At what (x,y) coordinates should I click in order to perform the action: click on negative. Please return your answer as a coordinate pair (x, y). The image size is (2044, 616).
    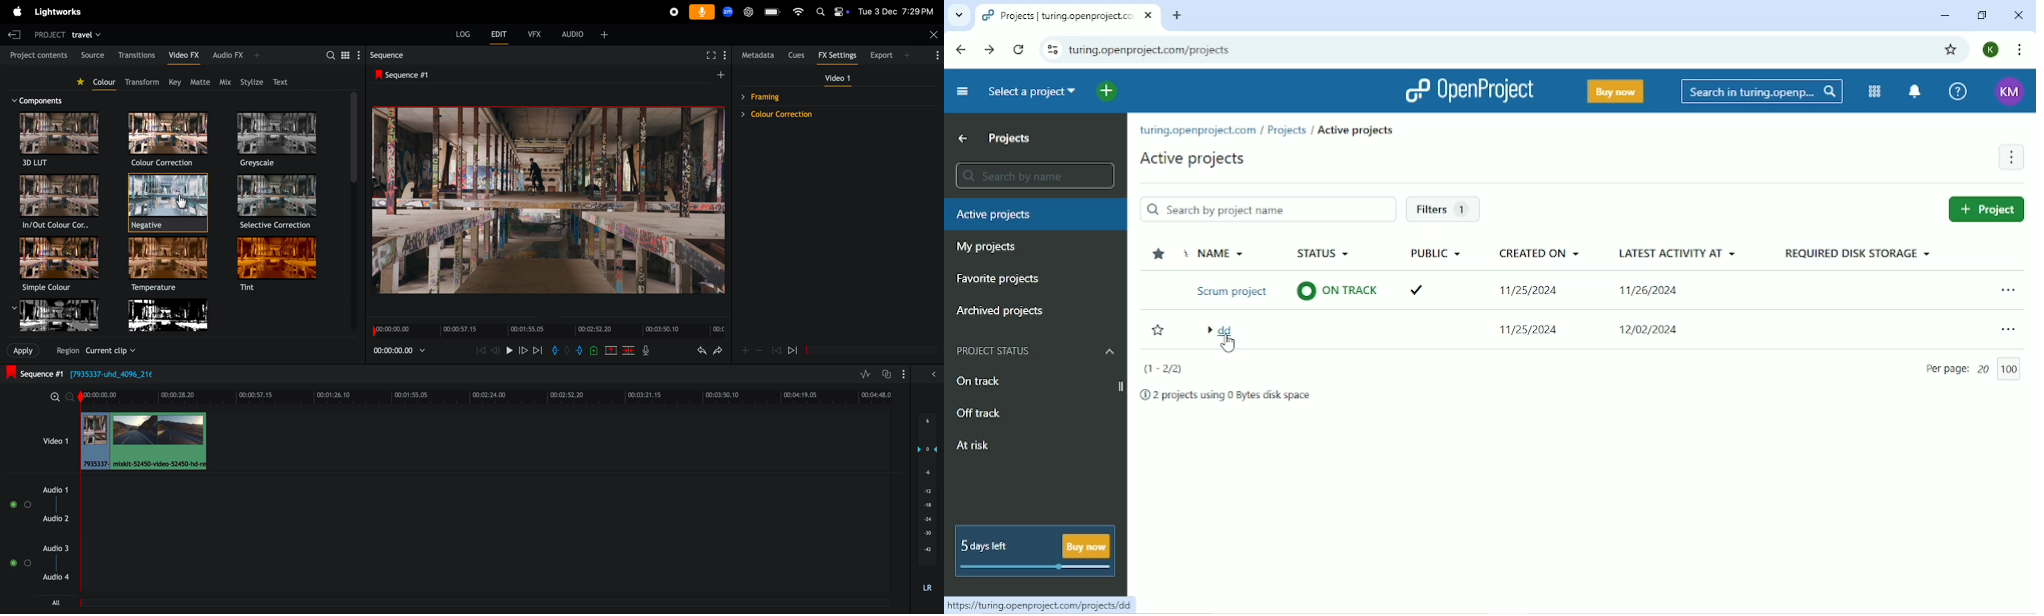
    Looking at the image, I should click on (169, 204).